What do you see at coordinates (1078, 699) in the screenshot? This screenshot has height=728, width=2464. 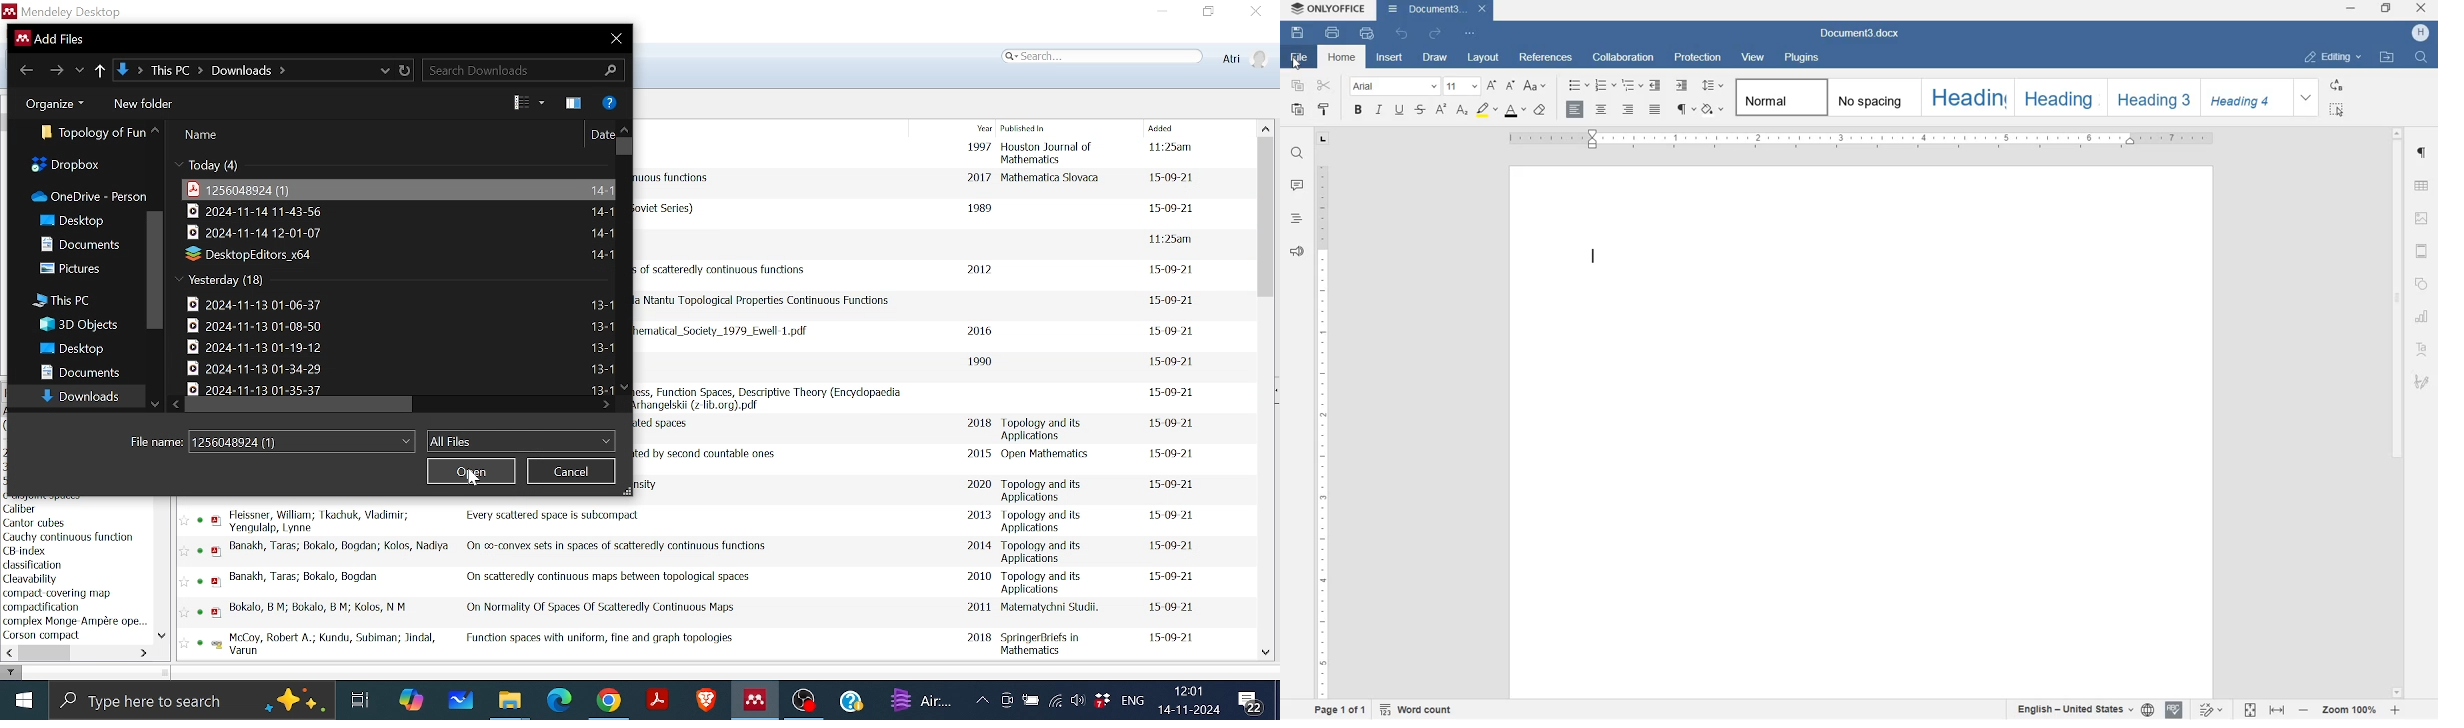 I see `Speaker/Headphone` at bounding box center [1078, 699].